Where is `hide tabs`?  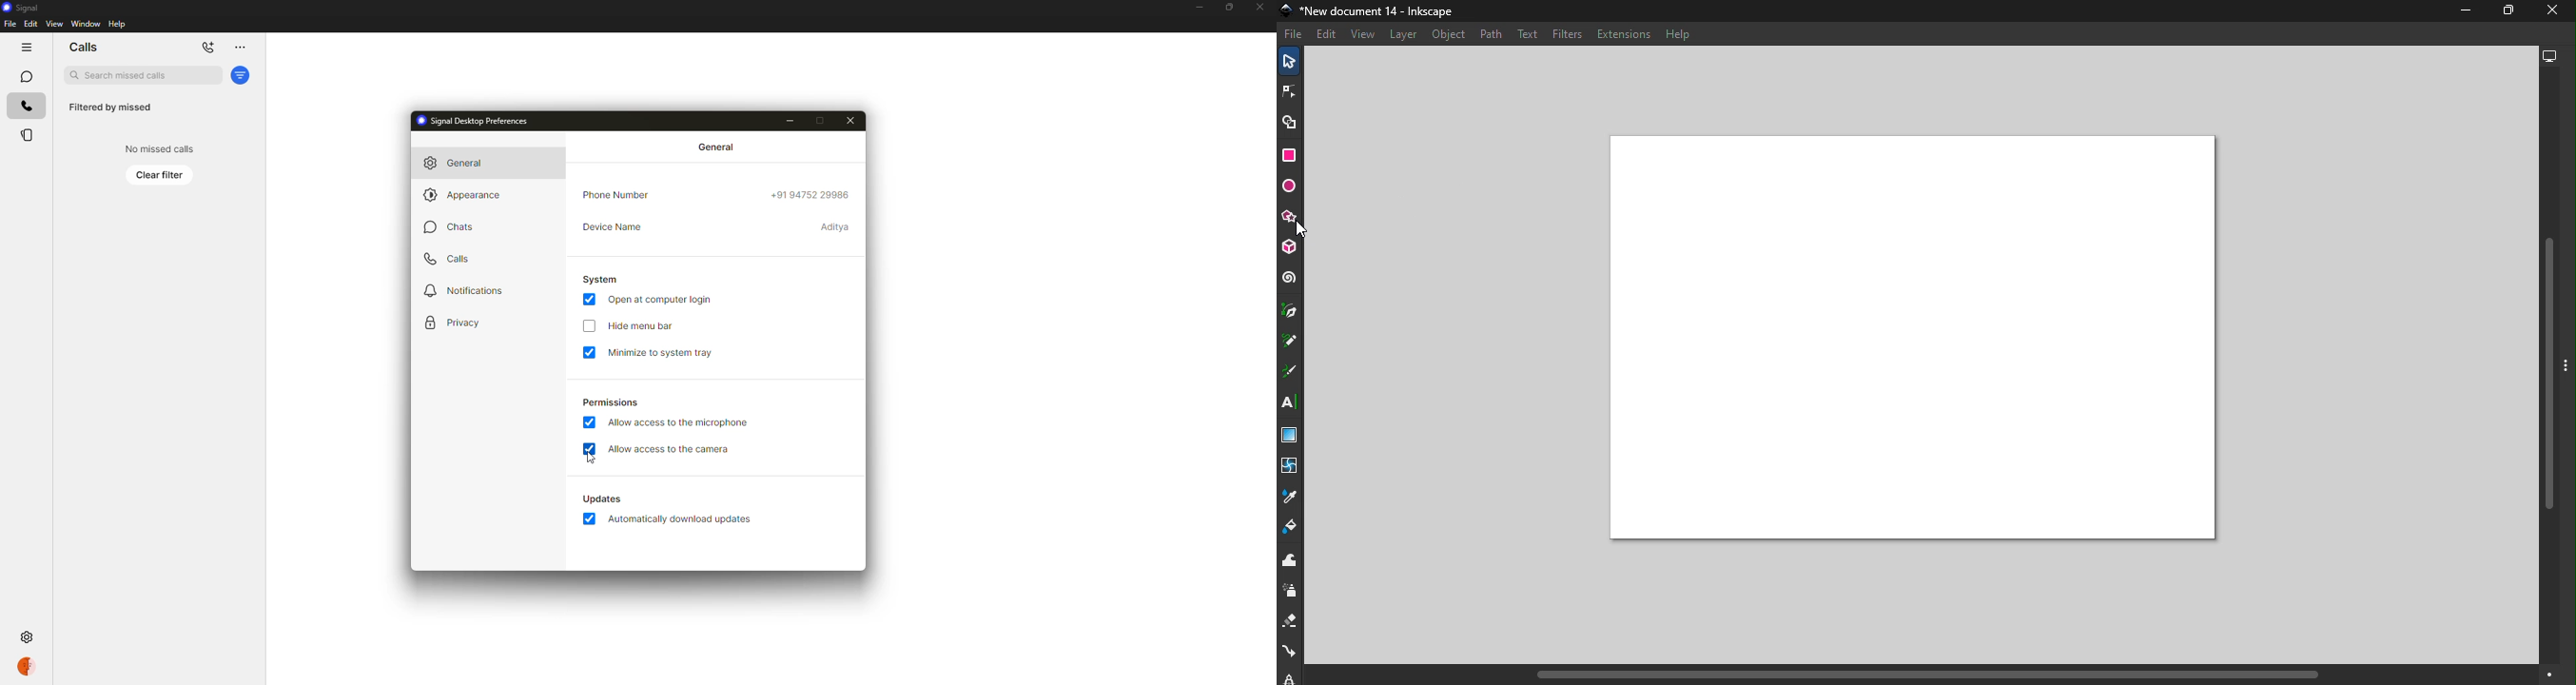
hide tabs is located at coordinates (22, 47).